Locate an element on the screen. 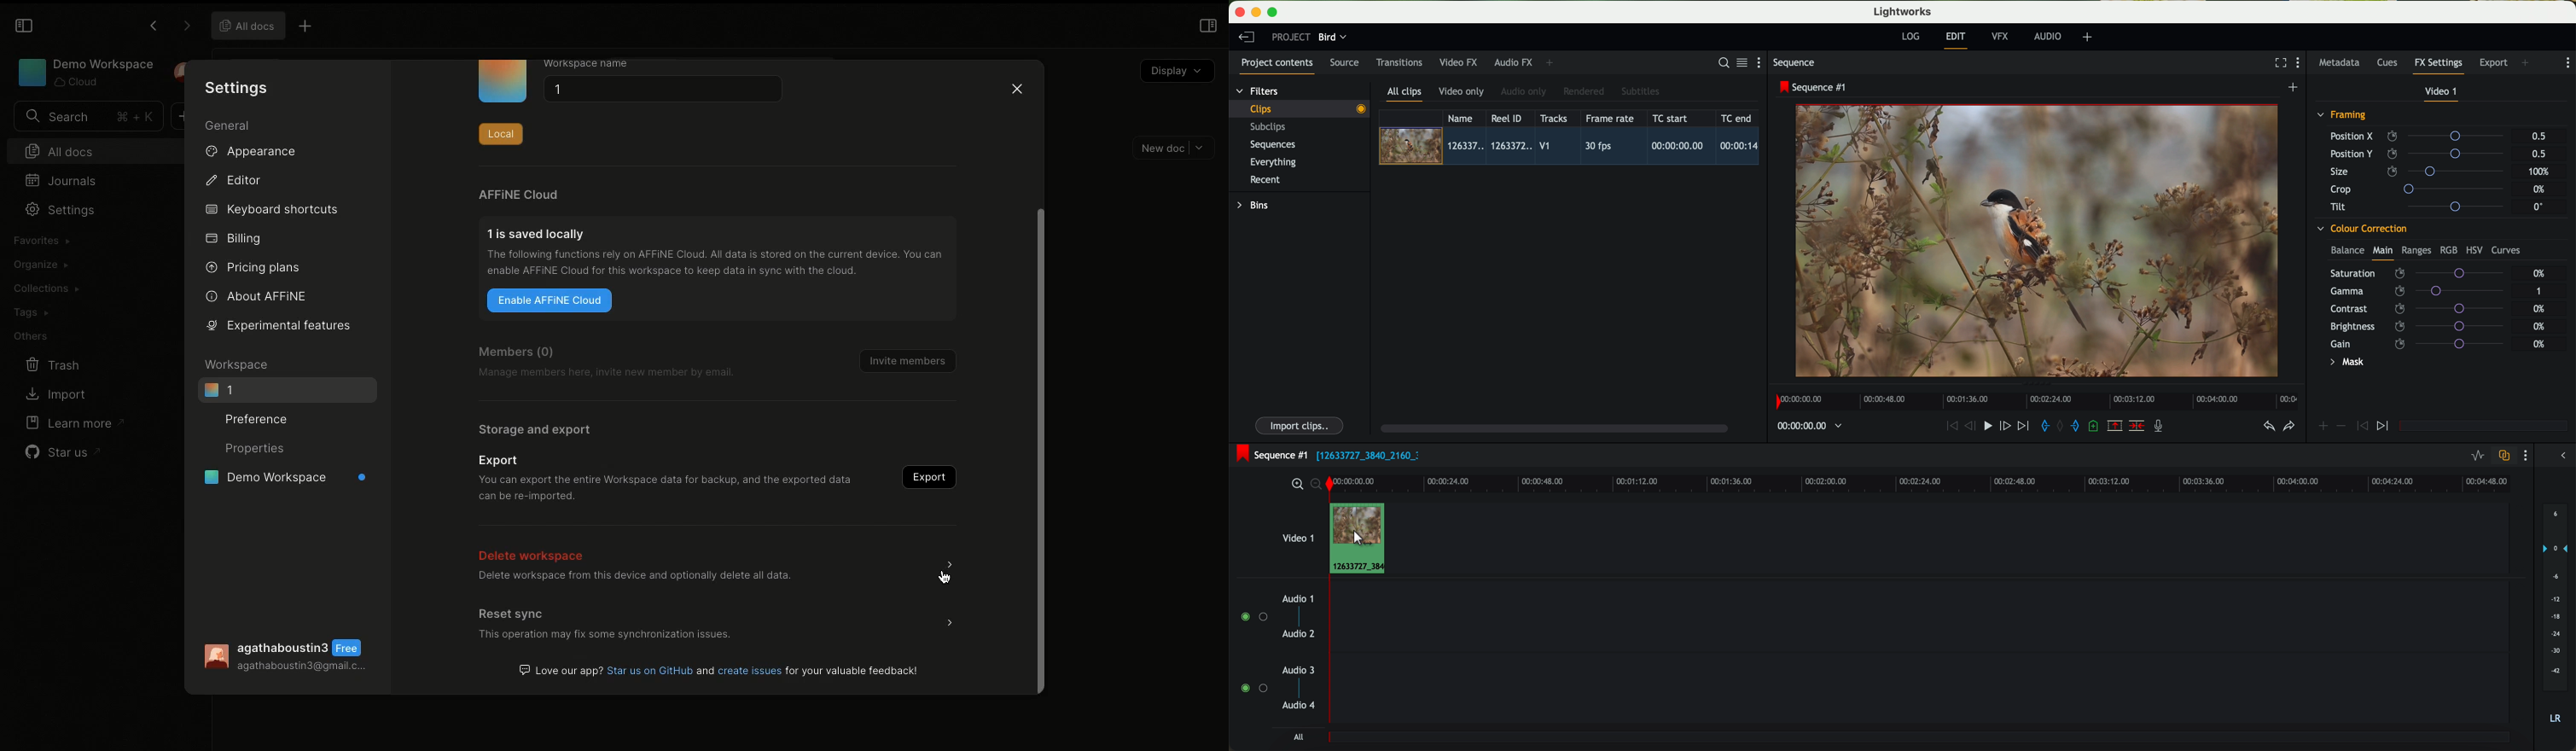 The width and height of the screenshot is (2576, 756). add a cue at the current position is located at coordinates (2095, 426).